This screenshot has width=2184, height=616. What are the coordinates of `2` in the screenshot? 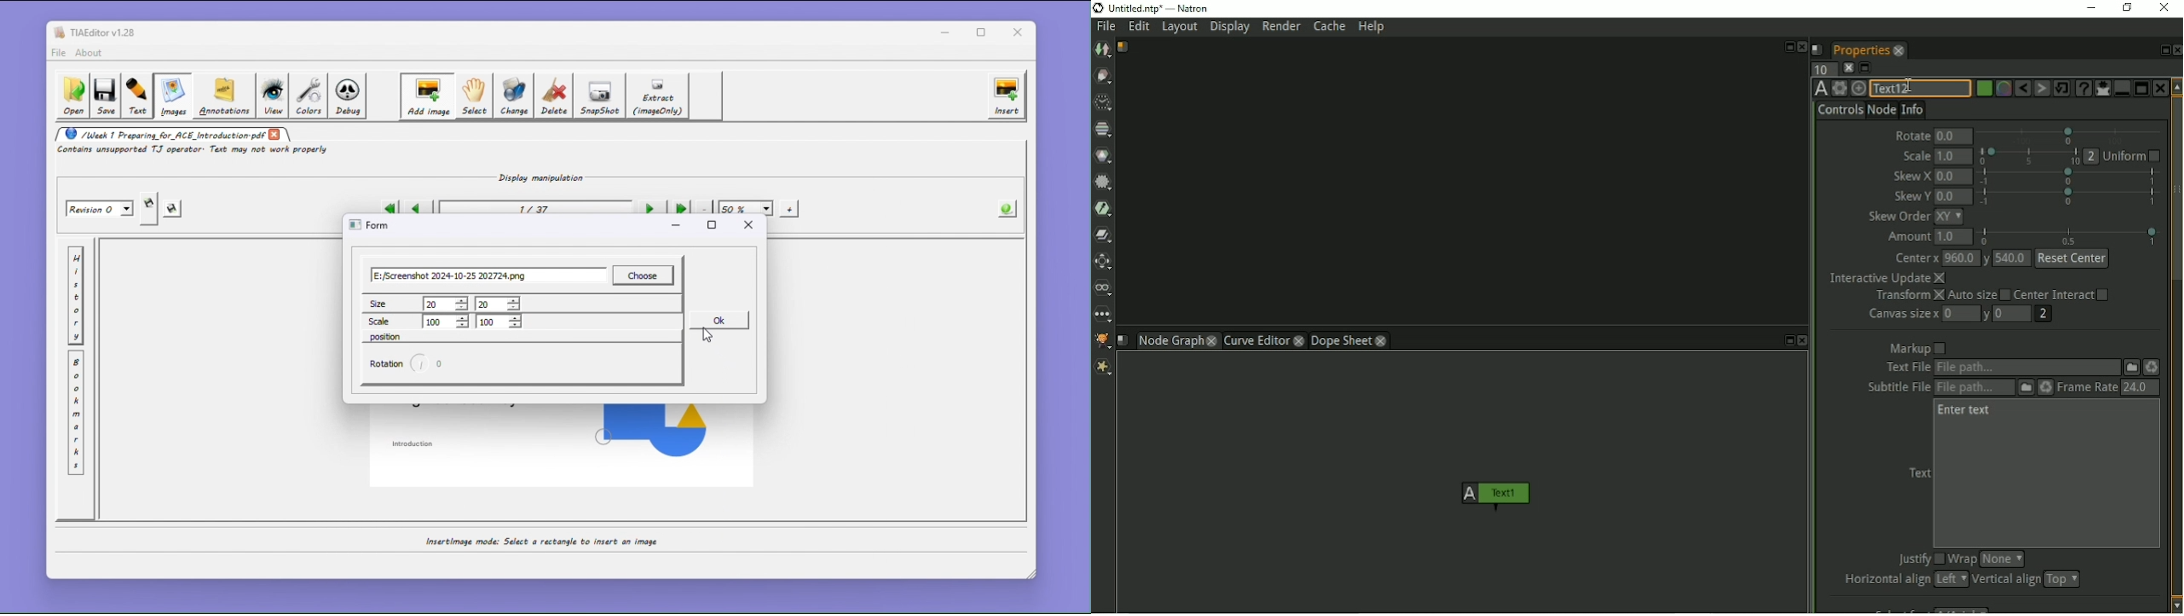 It's located at (2042, 314).